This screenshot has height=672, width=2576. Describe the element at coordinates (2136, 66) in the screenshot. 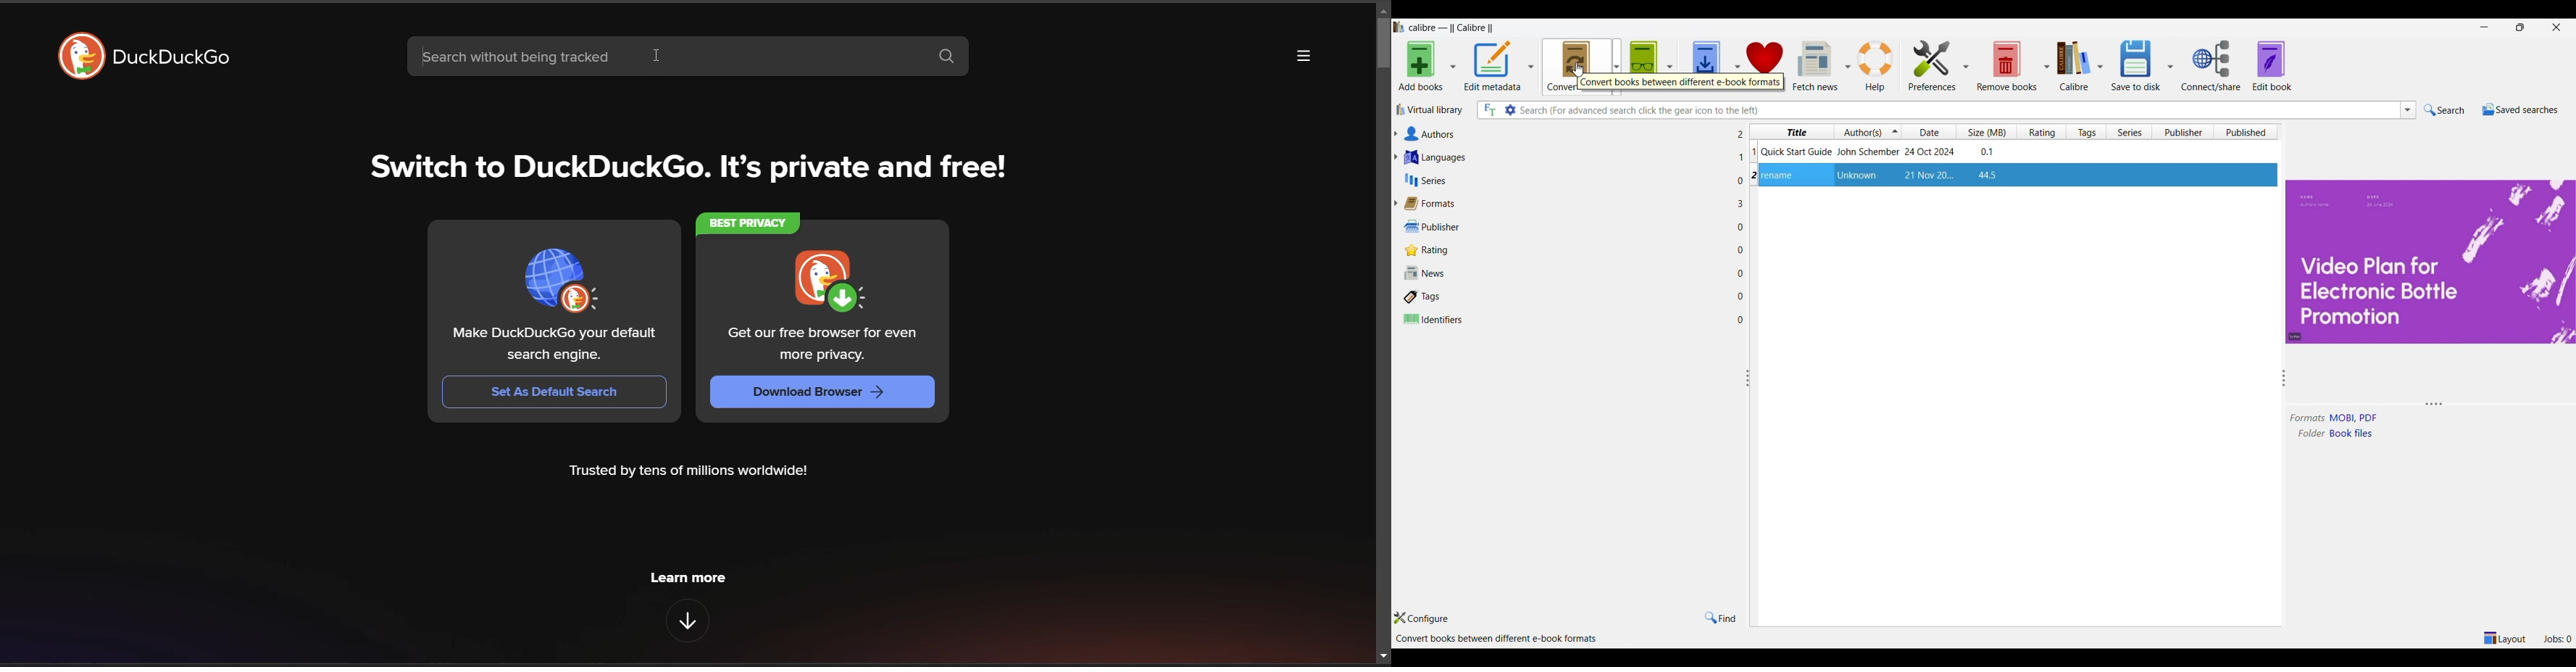

I see `Save to disk` at that location.